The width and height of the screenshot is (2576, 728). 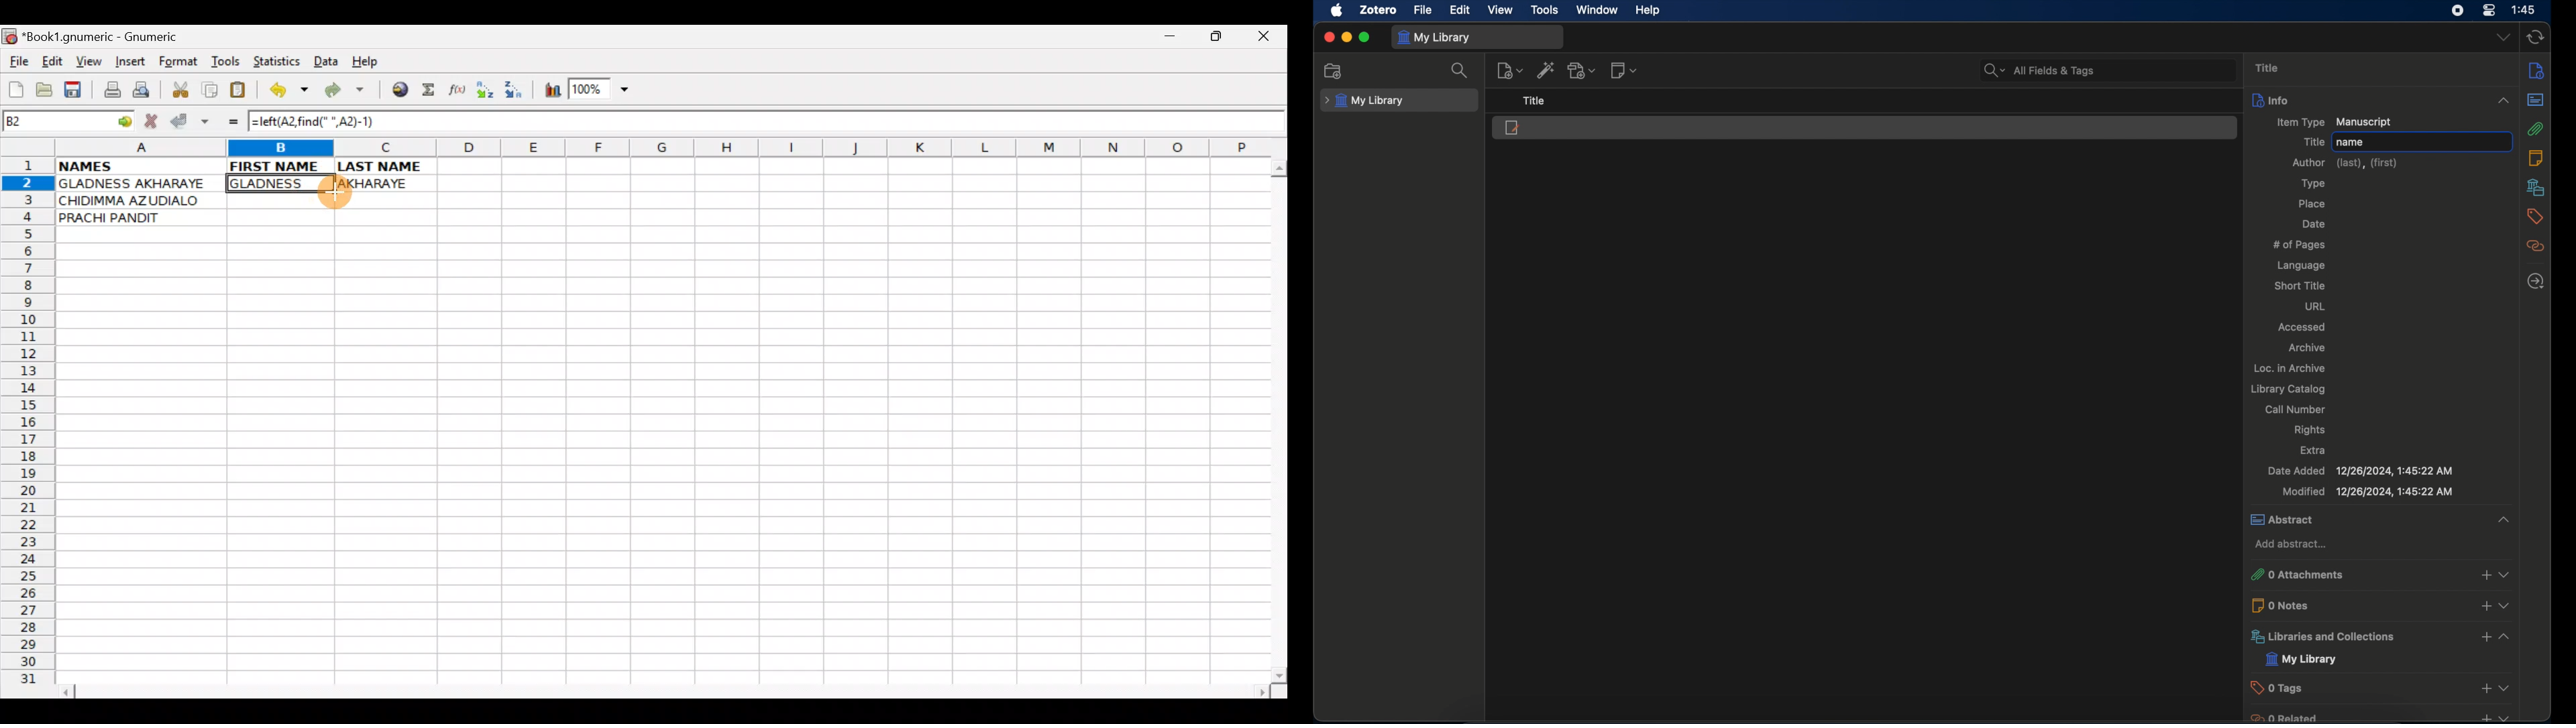 I want to click on view, so click(x=1501, y=10).